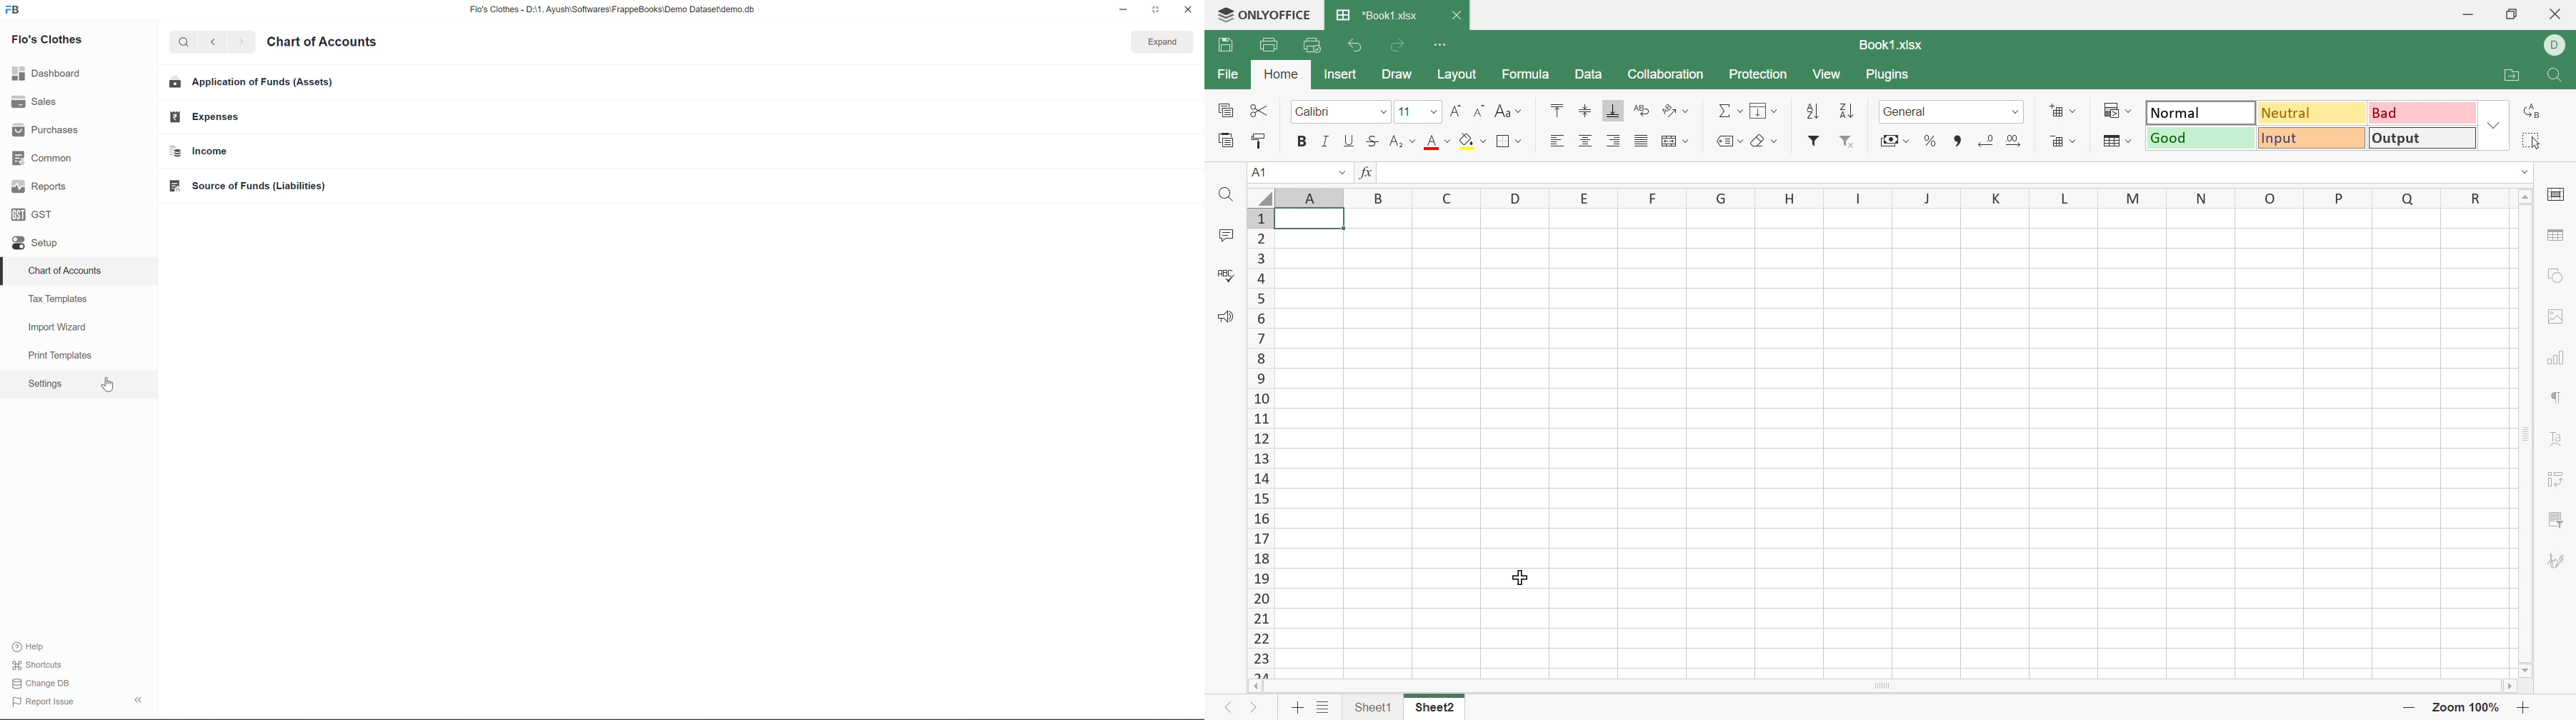 The height and width of the screenshot is (728, 2576). I want to click on Source of Funds (Liabilities), so click(248, 187).